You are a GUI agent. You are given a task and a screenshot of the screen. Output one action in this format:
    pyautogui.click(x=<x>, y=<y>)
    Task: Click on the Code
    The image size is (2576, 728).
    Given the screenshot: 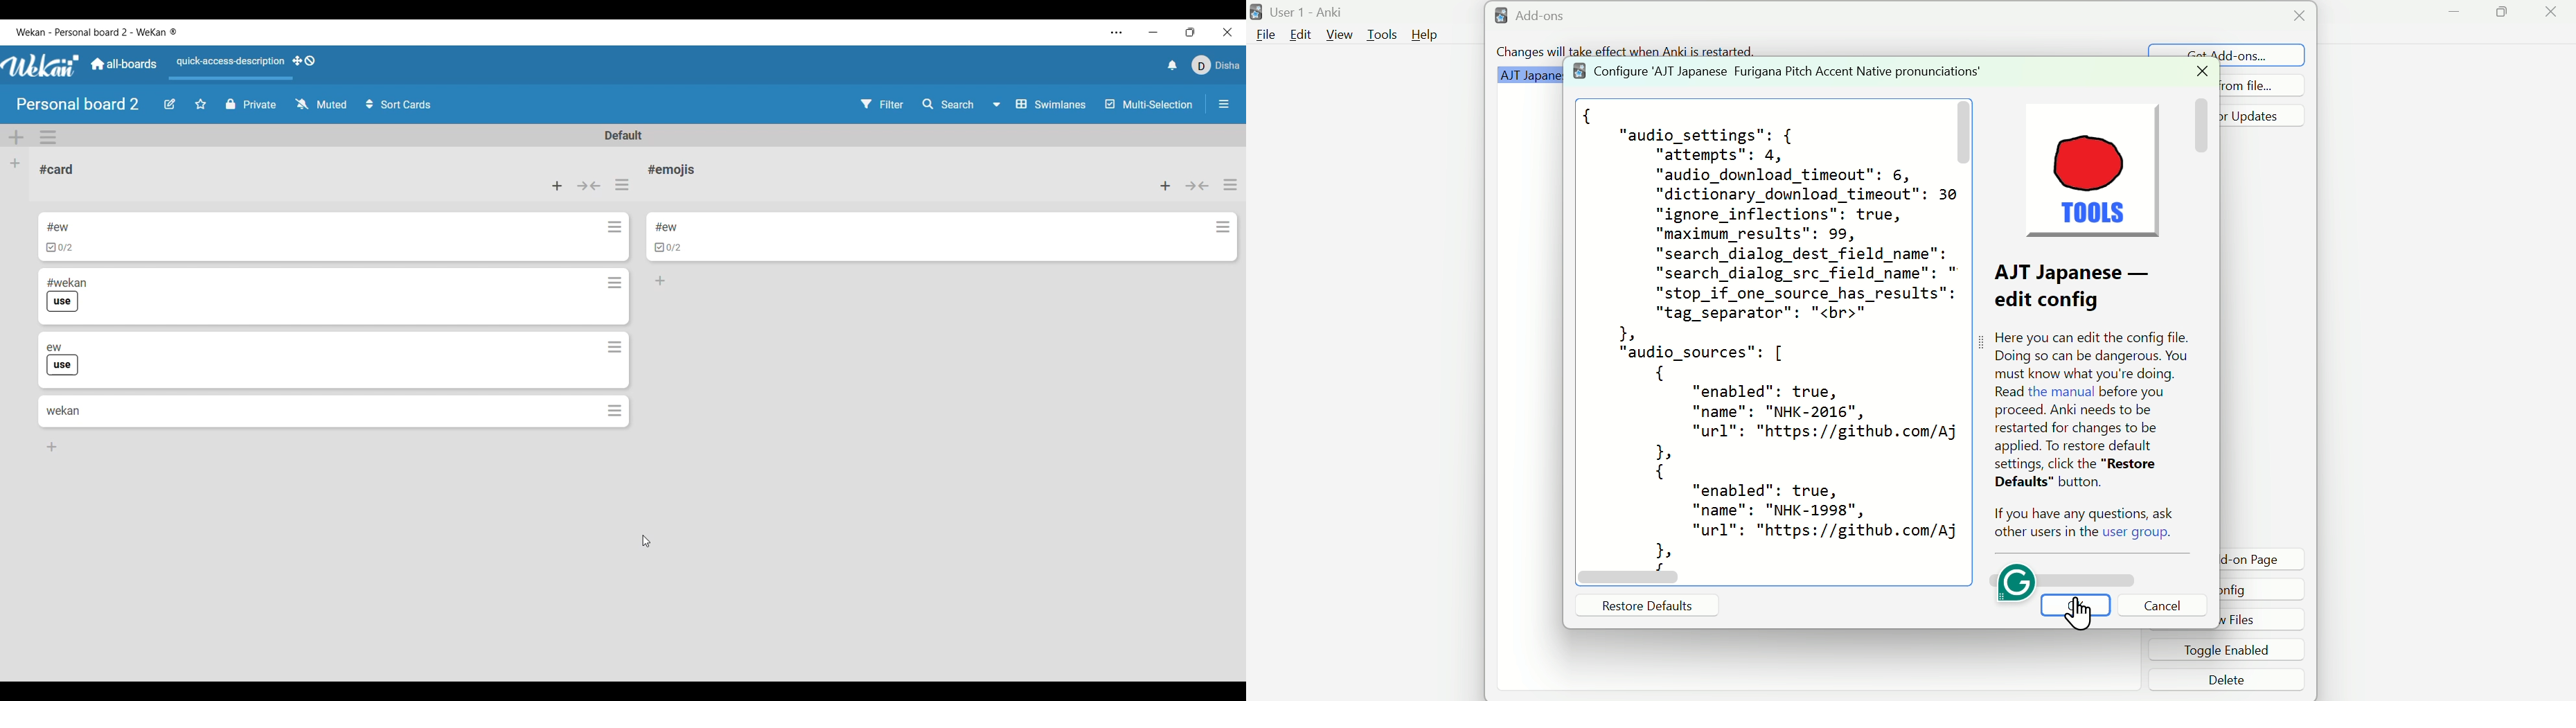 What is the action you would take?
    pyautogui.click(x=1770, y=343)
    